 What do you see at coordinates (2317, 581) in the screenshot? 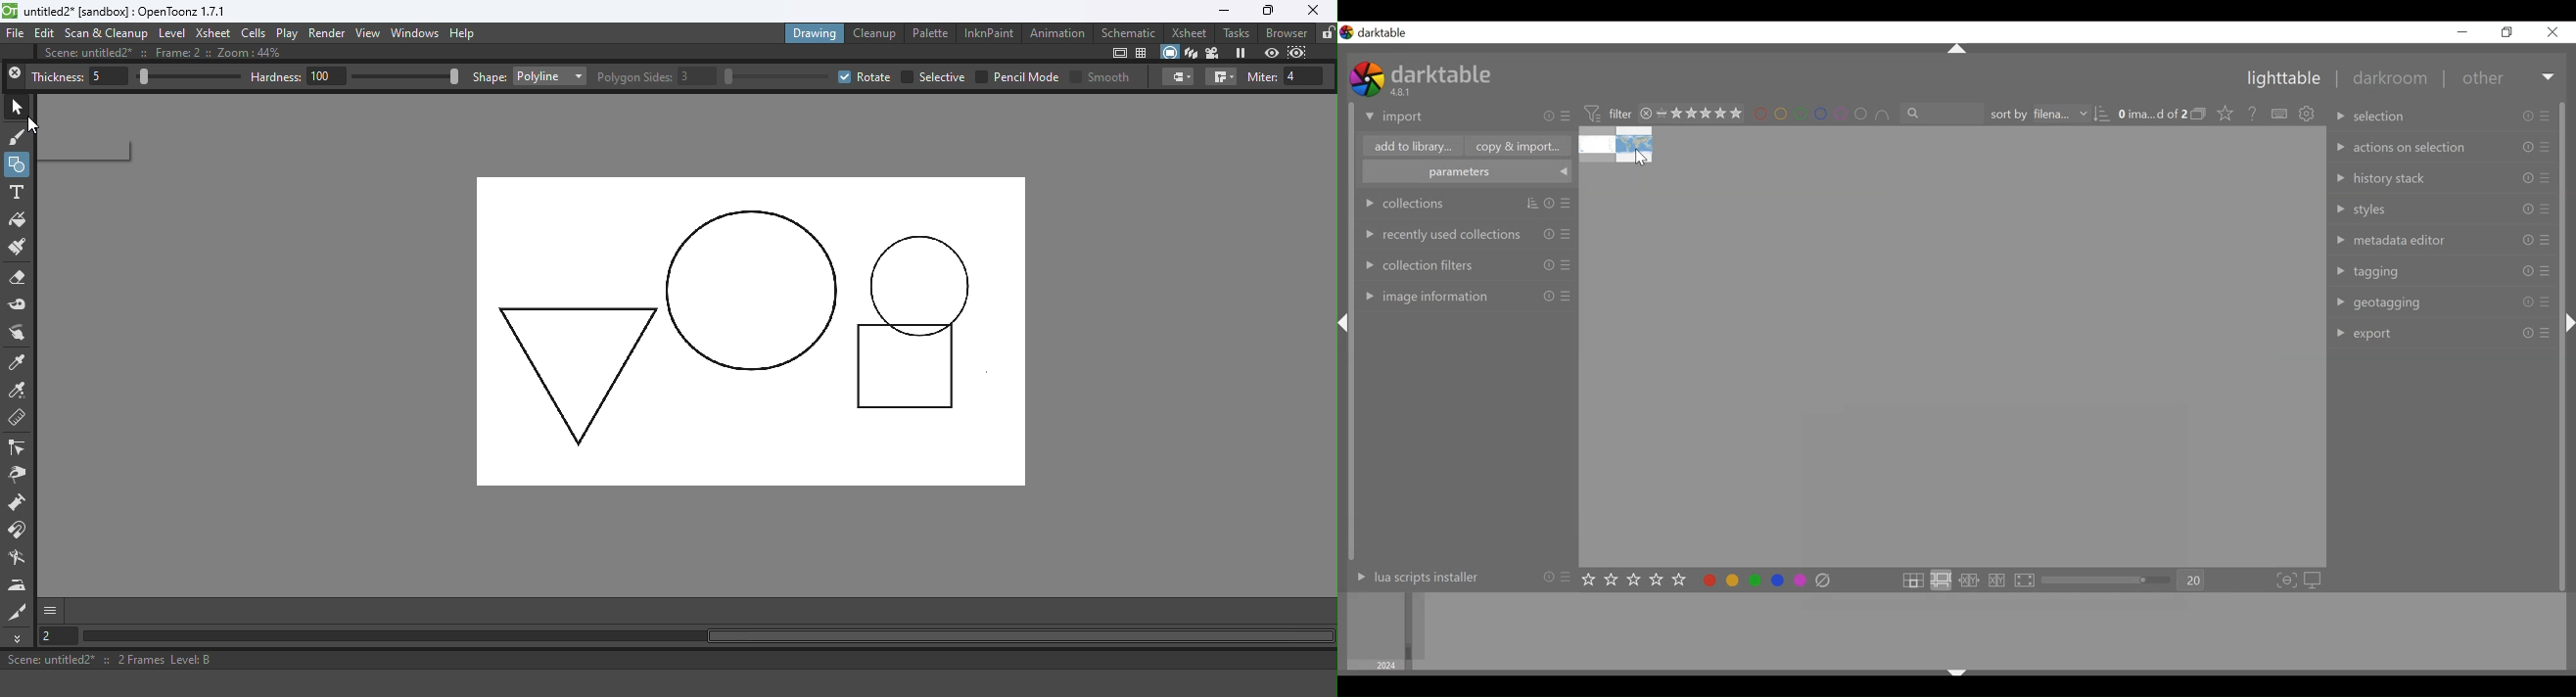
I see `set display profile` at bounding box center [2317, 581].